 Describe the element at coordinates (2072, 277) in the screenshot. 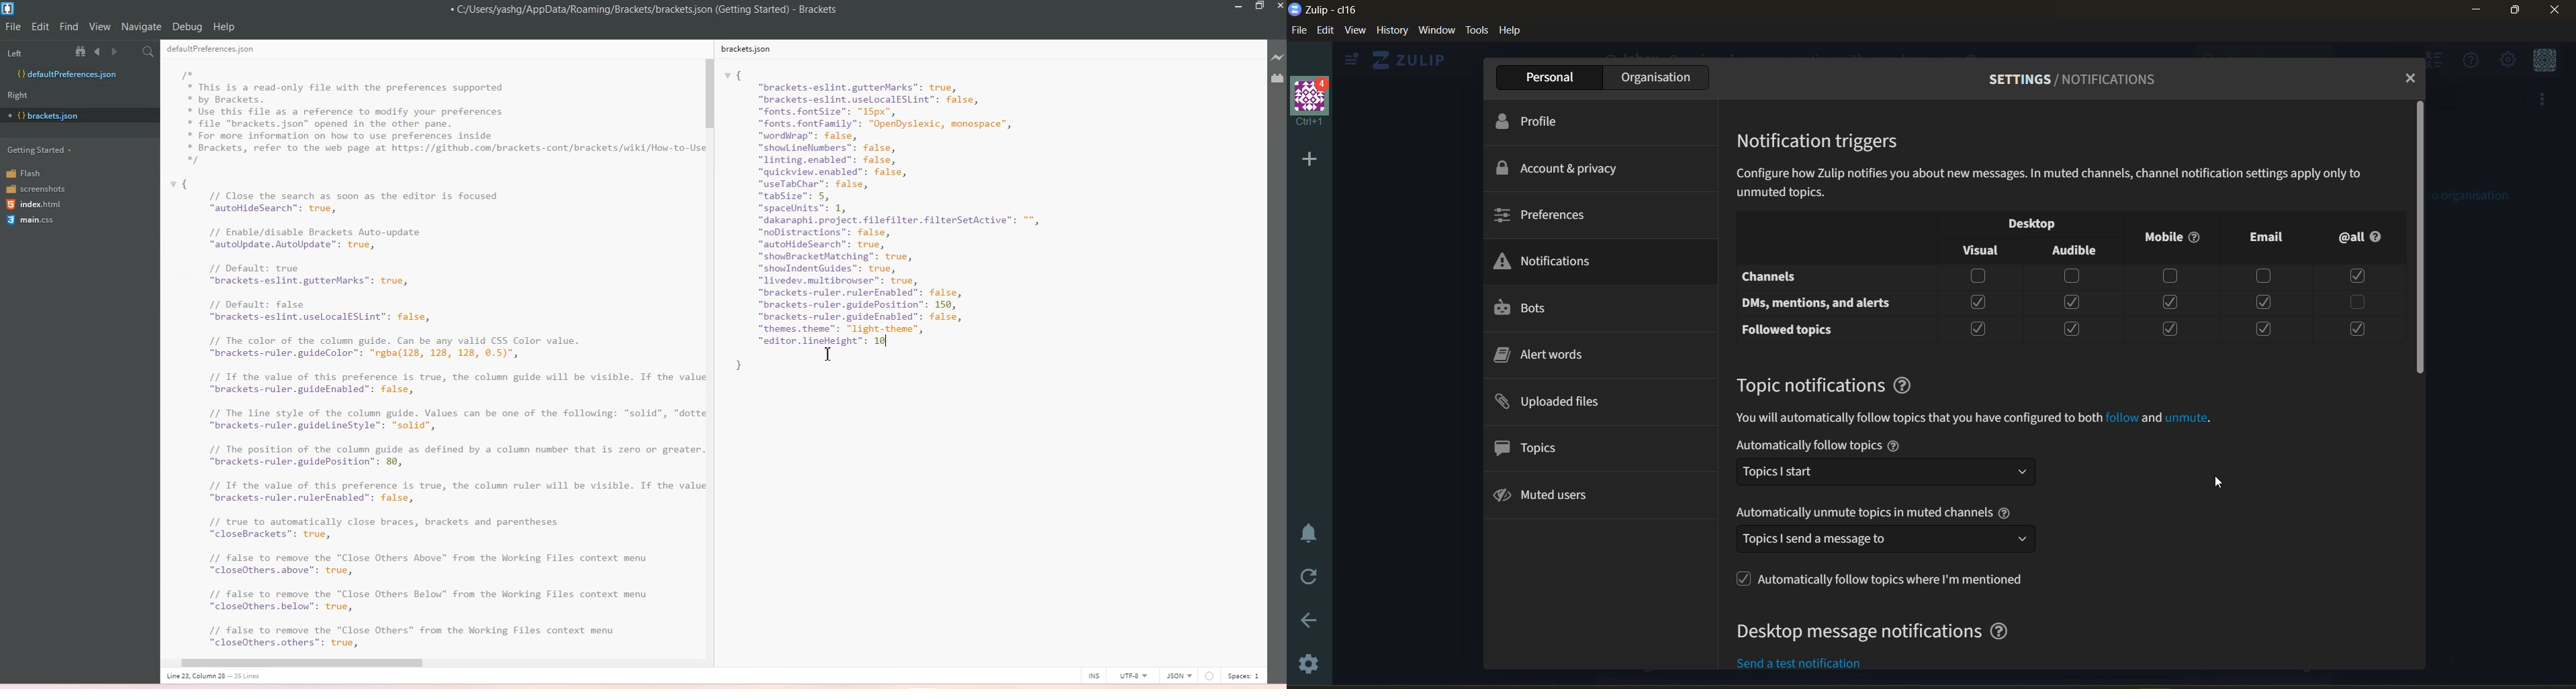

I see `Checkbox` at that location.